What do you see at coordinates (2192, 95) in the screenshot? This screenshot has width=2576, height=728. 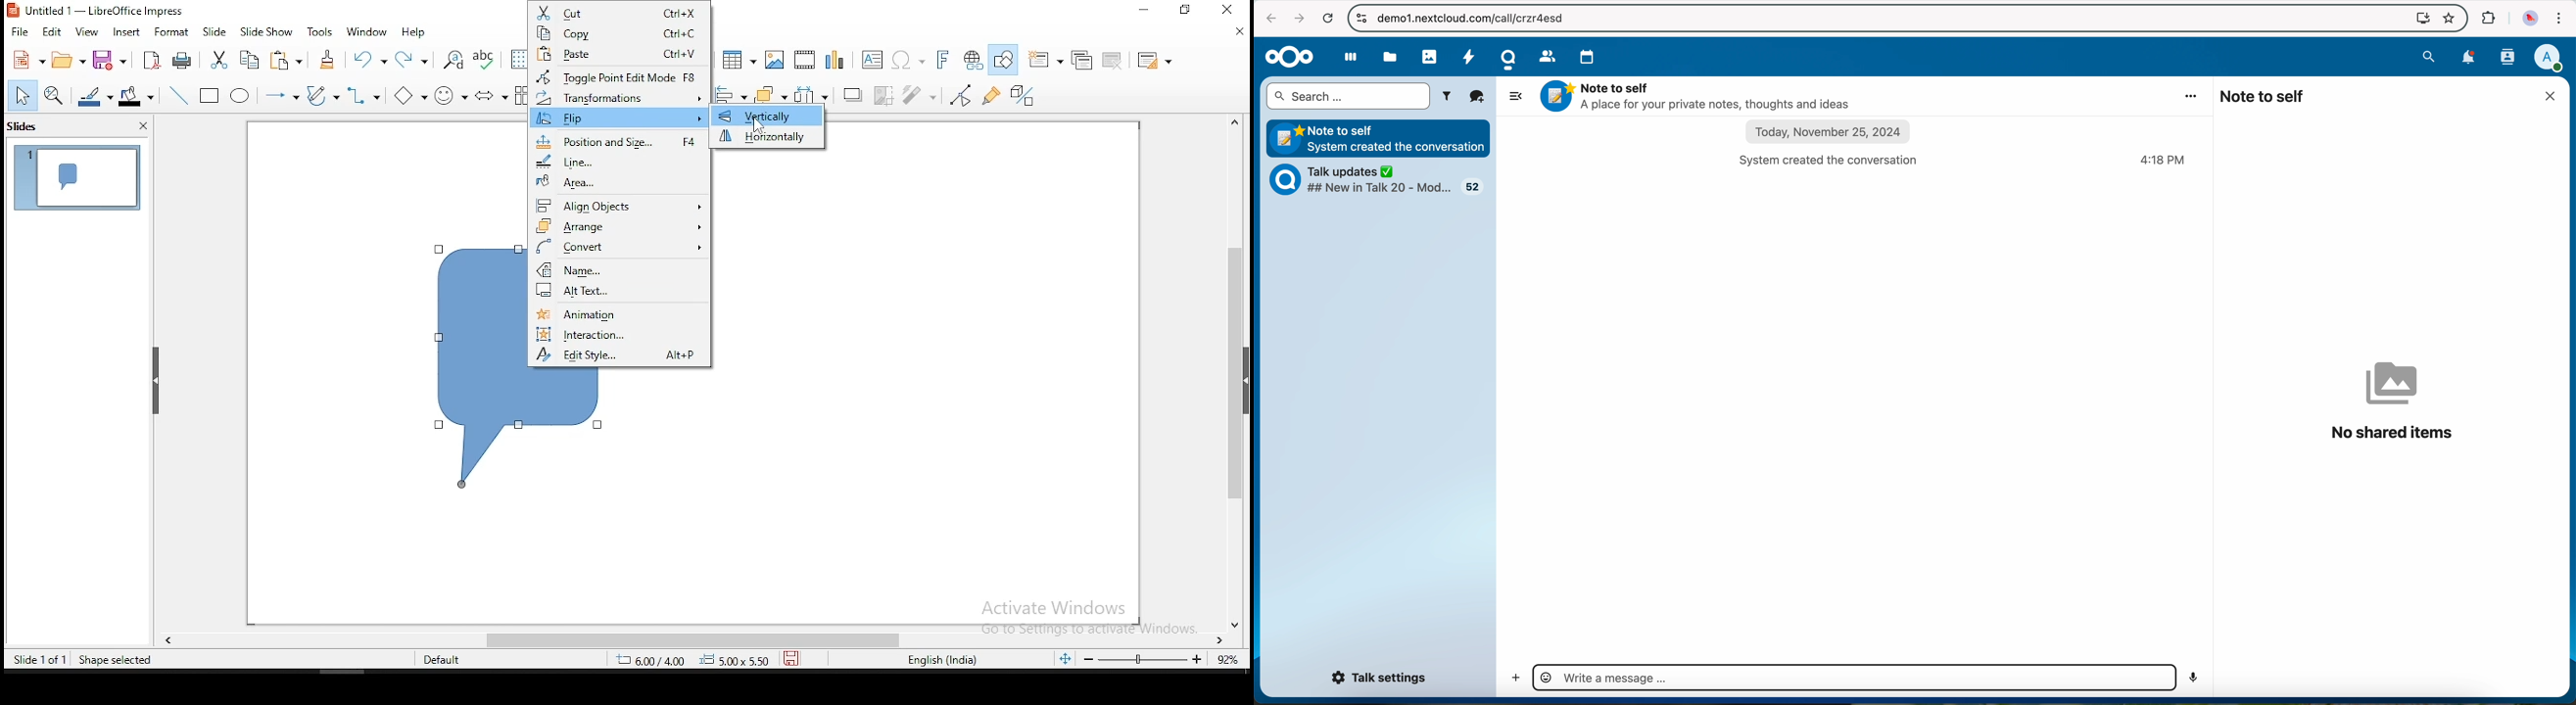 I see `more options` at bounding box center [2192, 95].